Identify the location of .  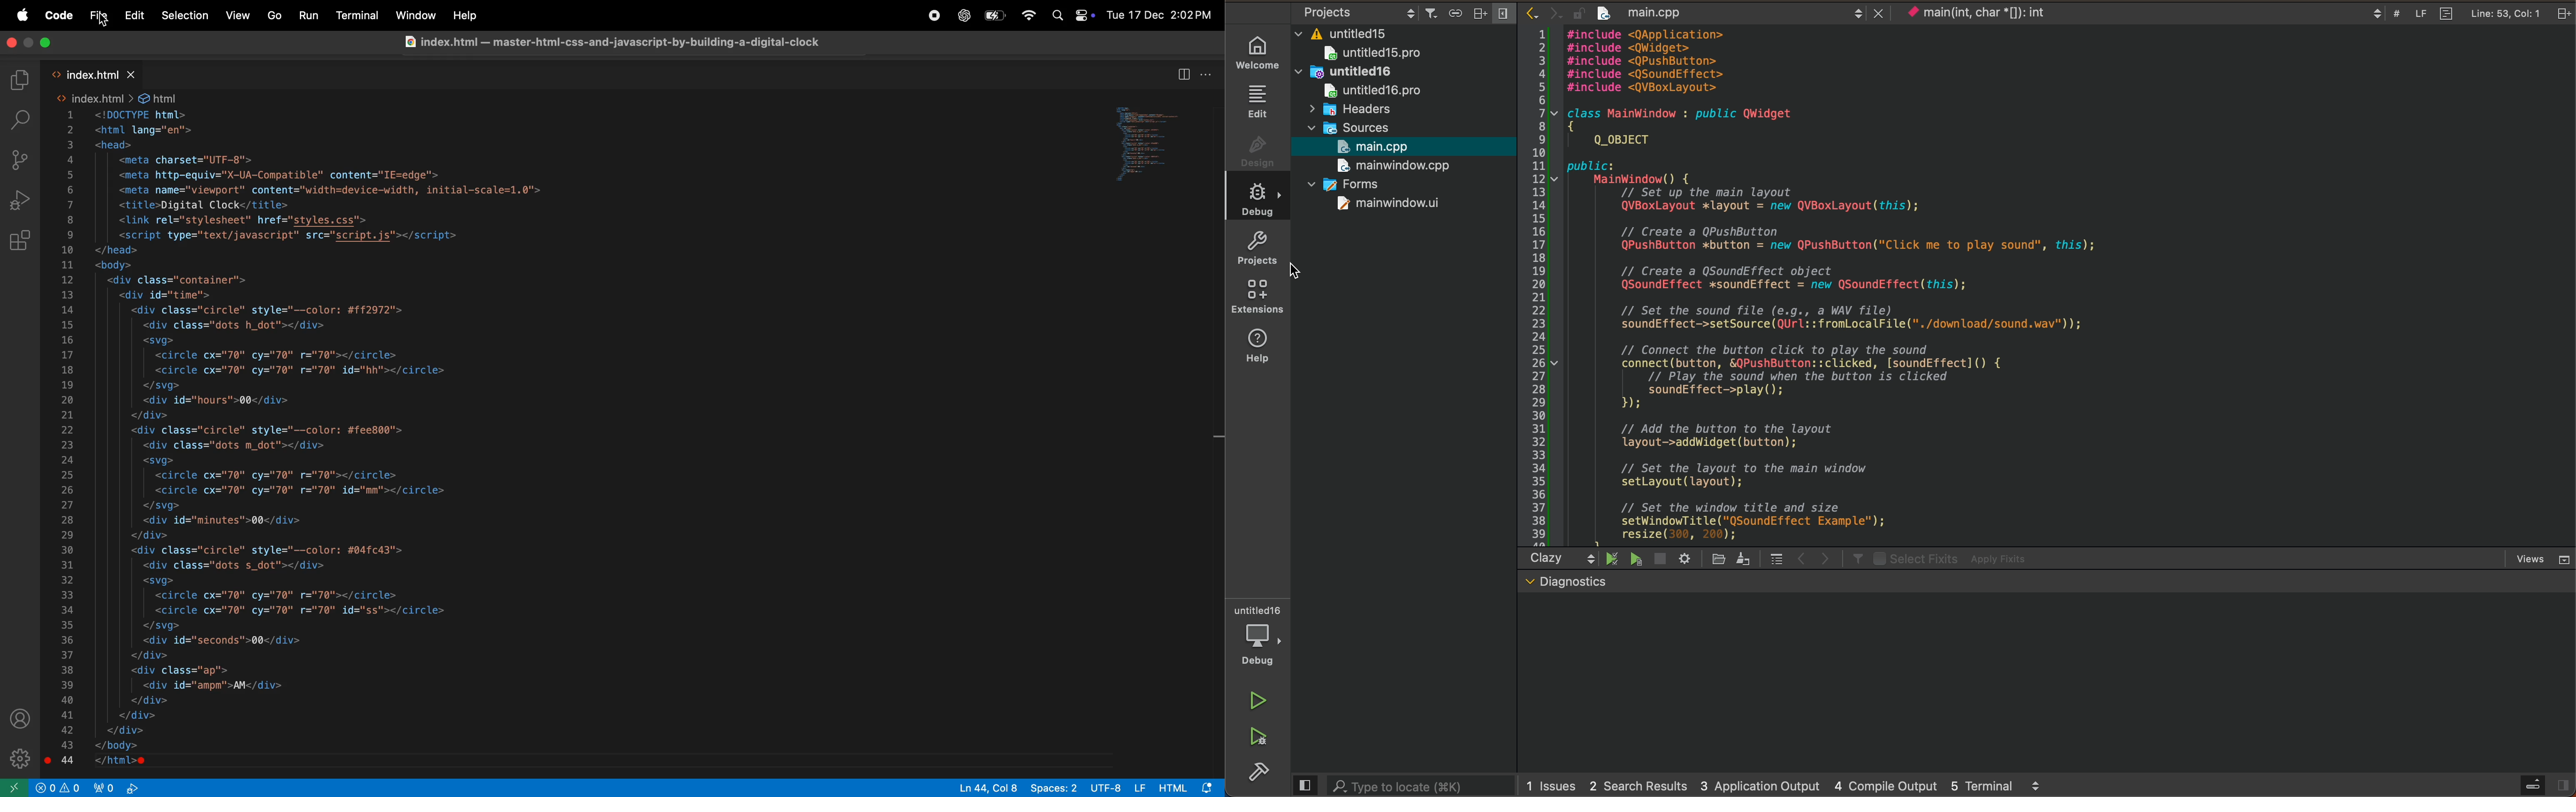
(1352, 69).